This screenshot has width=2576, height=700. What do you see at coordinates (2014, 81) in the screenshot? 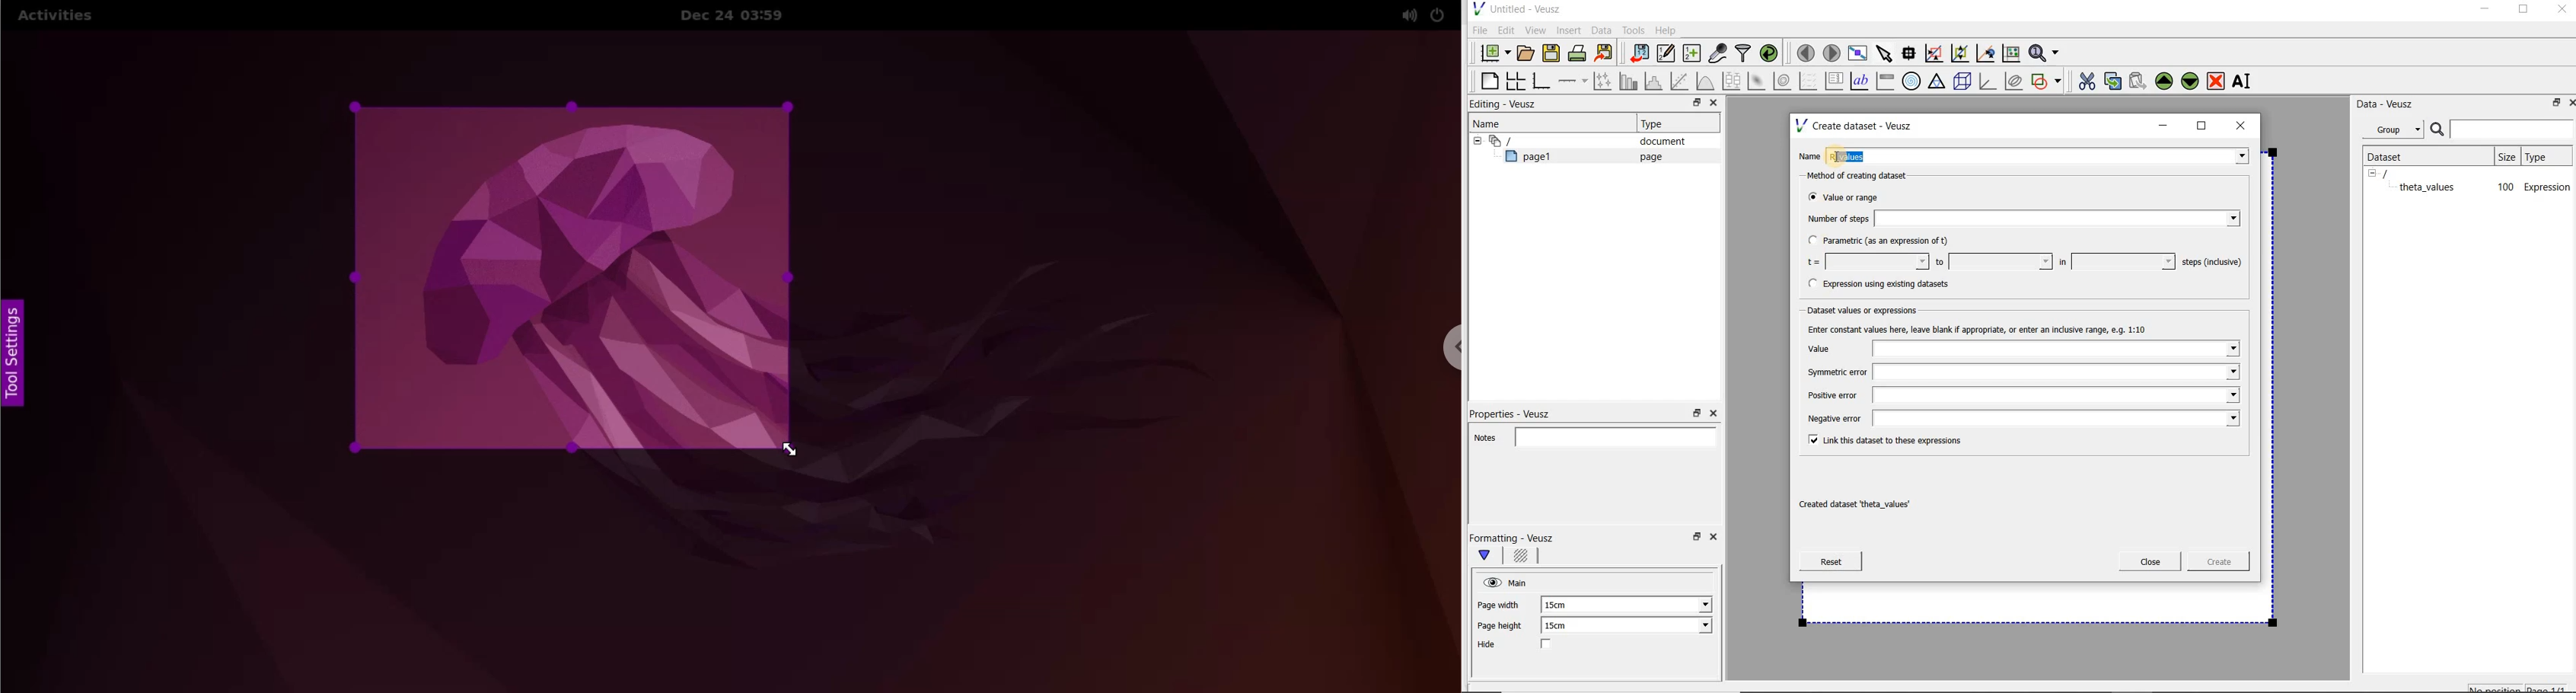
I see `plot covariance ellipses` at bounding box center [2014, 81].